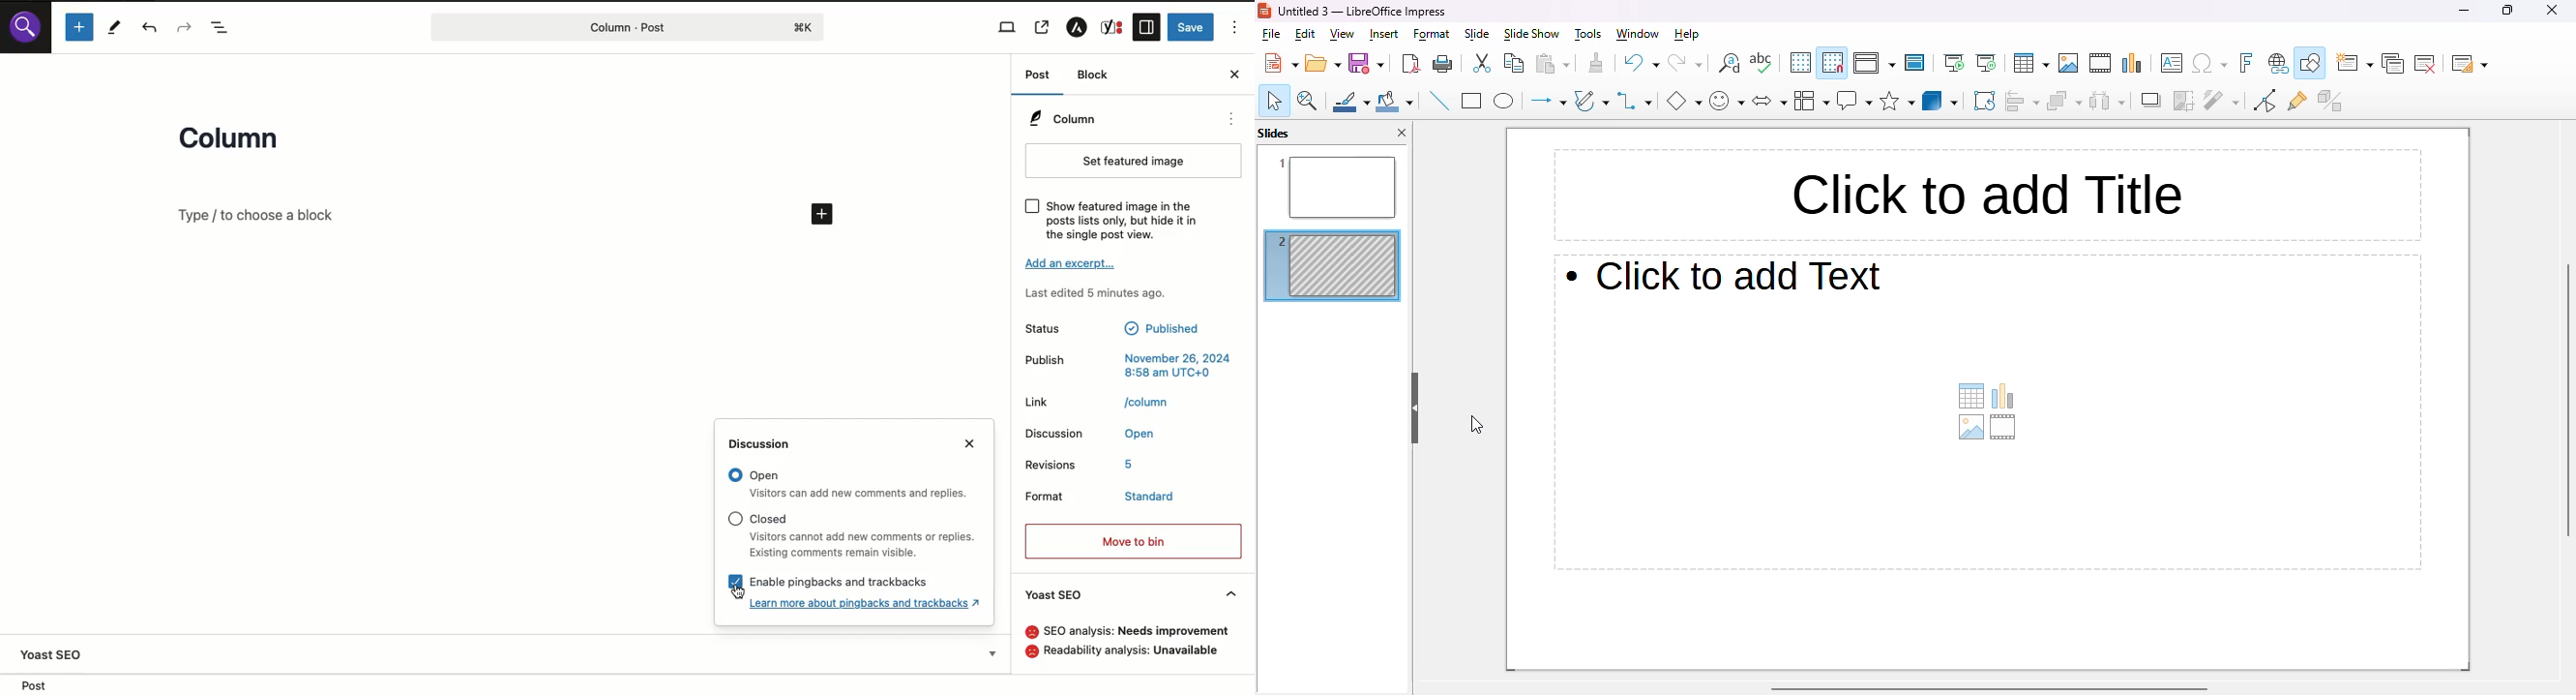 The image size is (2576, 700). Describe the element at coordinates (1552, 64) in the screenshot. I see `paste` at that location.